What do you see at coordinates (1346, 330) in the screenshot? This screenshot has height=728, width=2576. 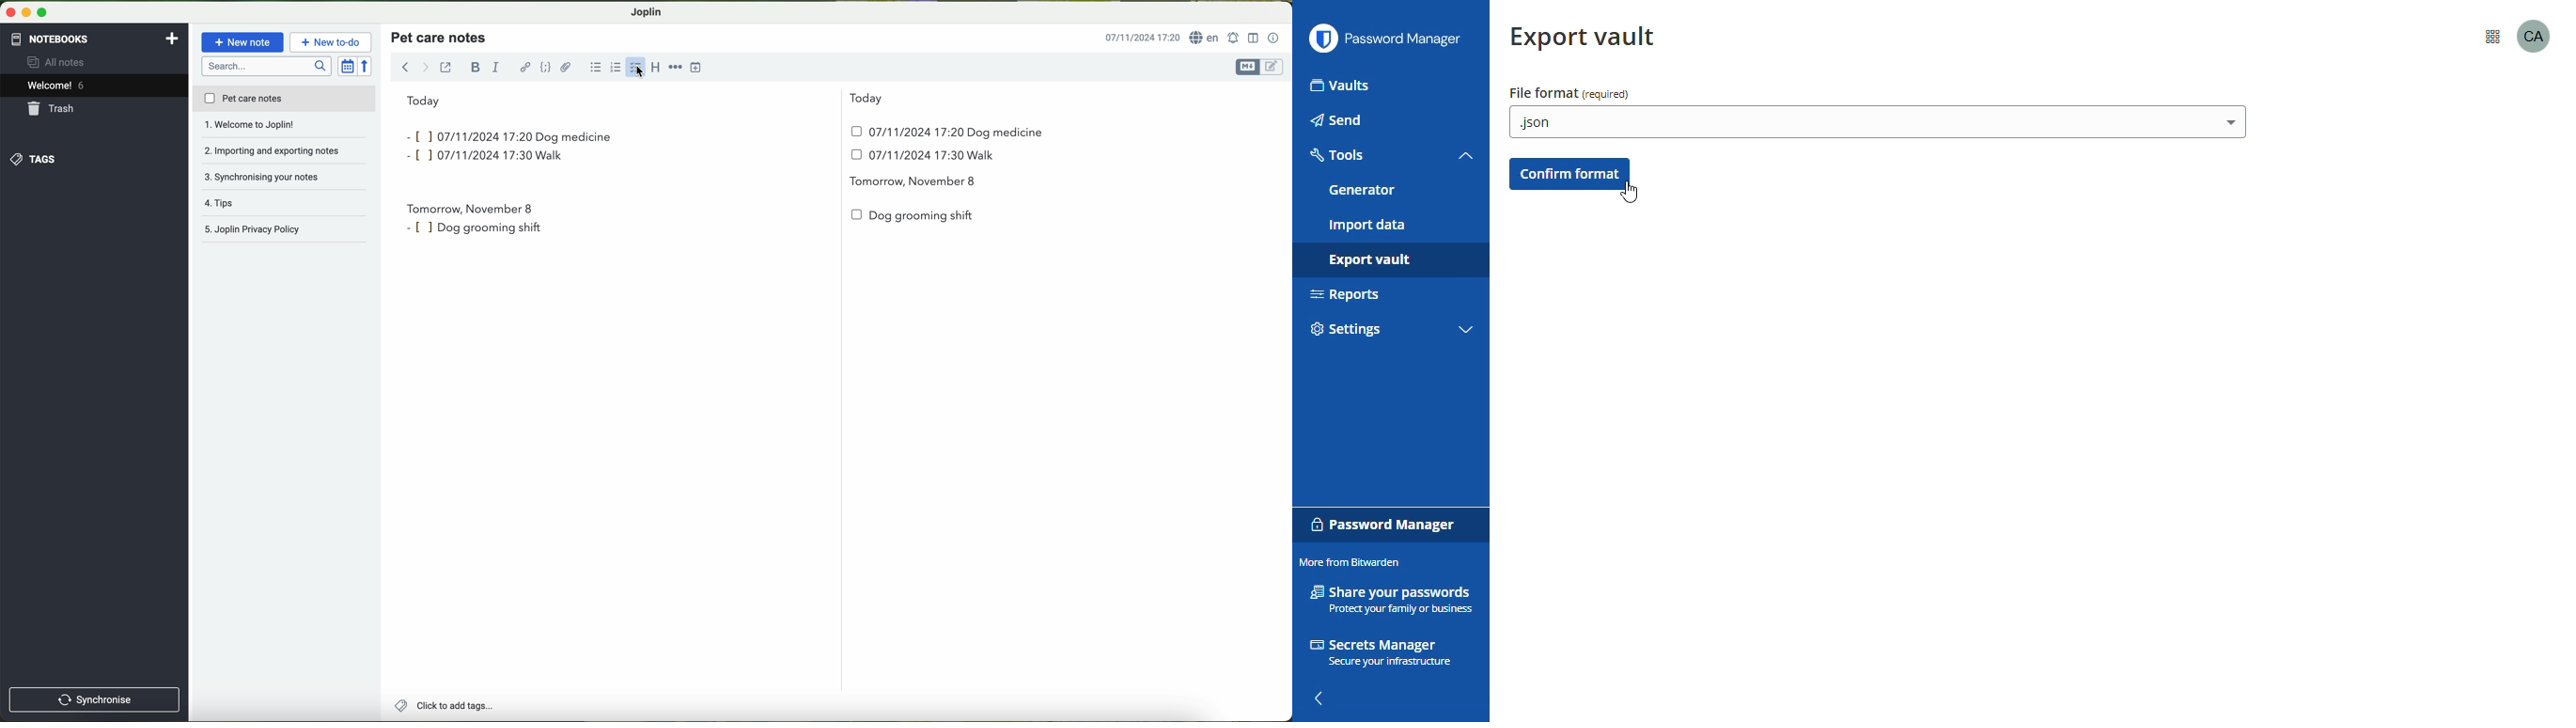 I see `settings` at bounding box center [1346, 330].